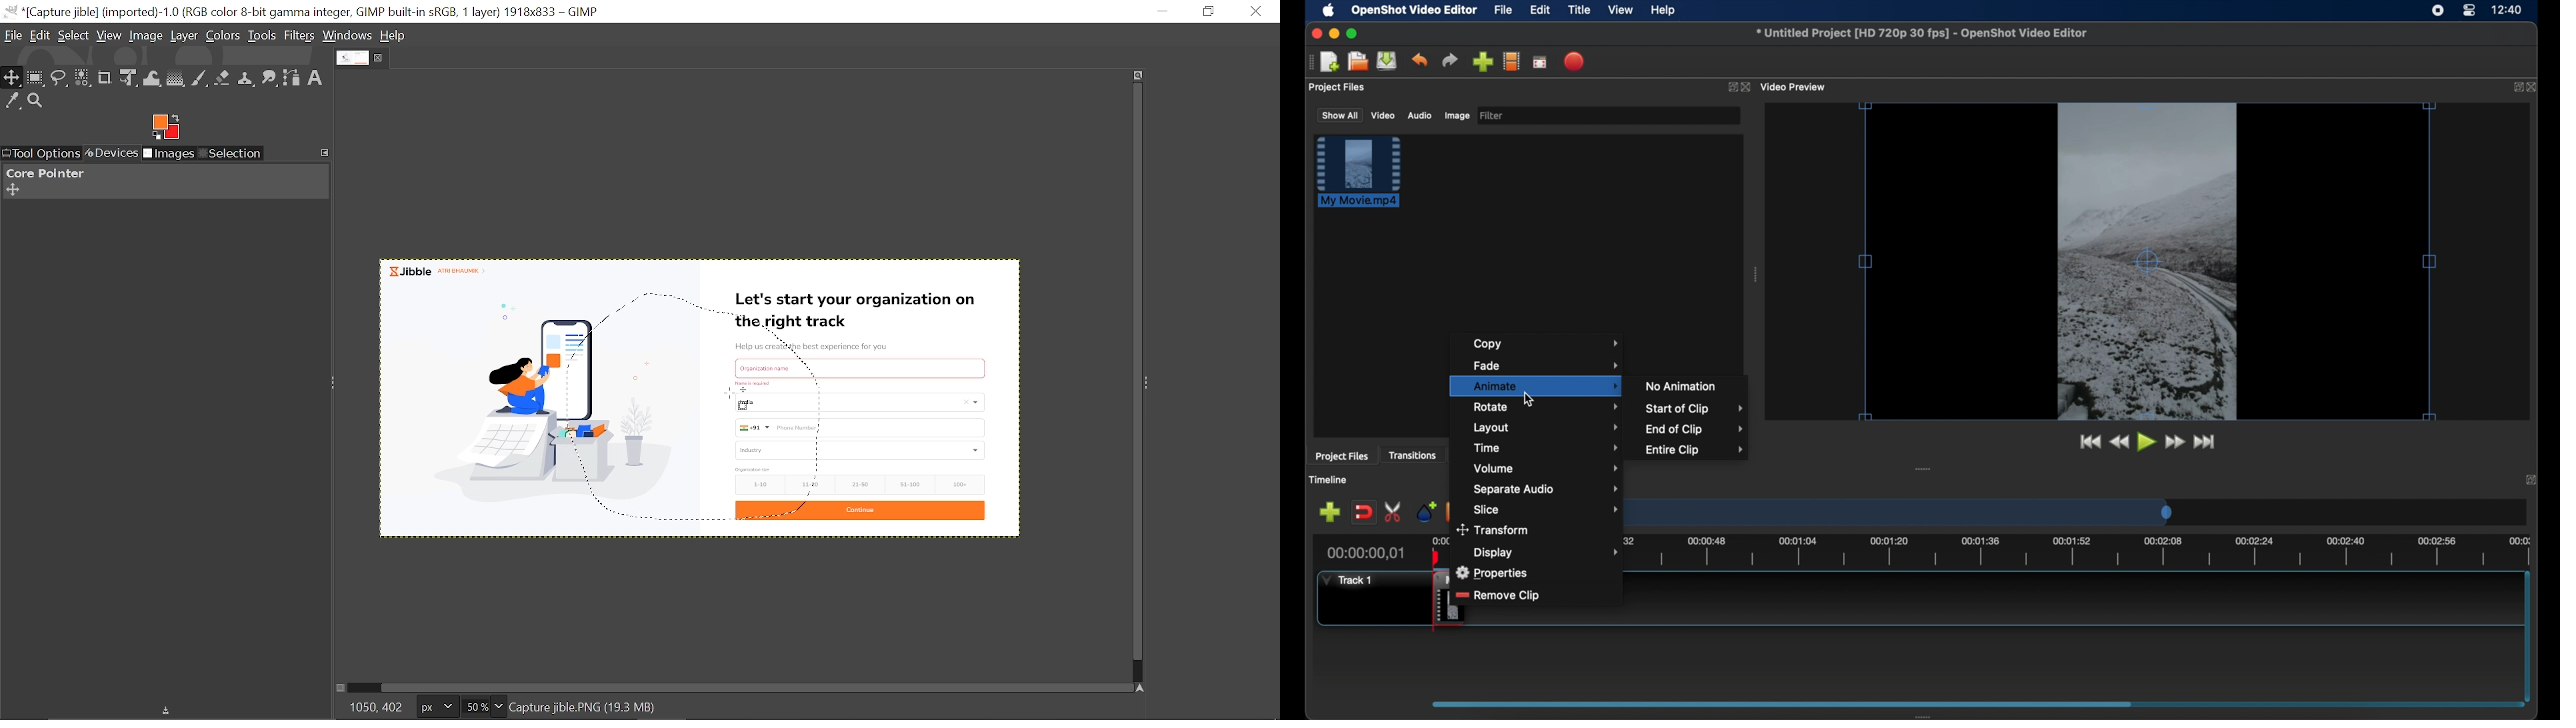  Describe the element at coordinates (394, 36) in the screenshot. I see `help` at that location.